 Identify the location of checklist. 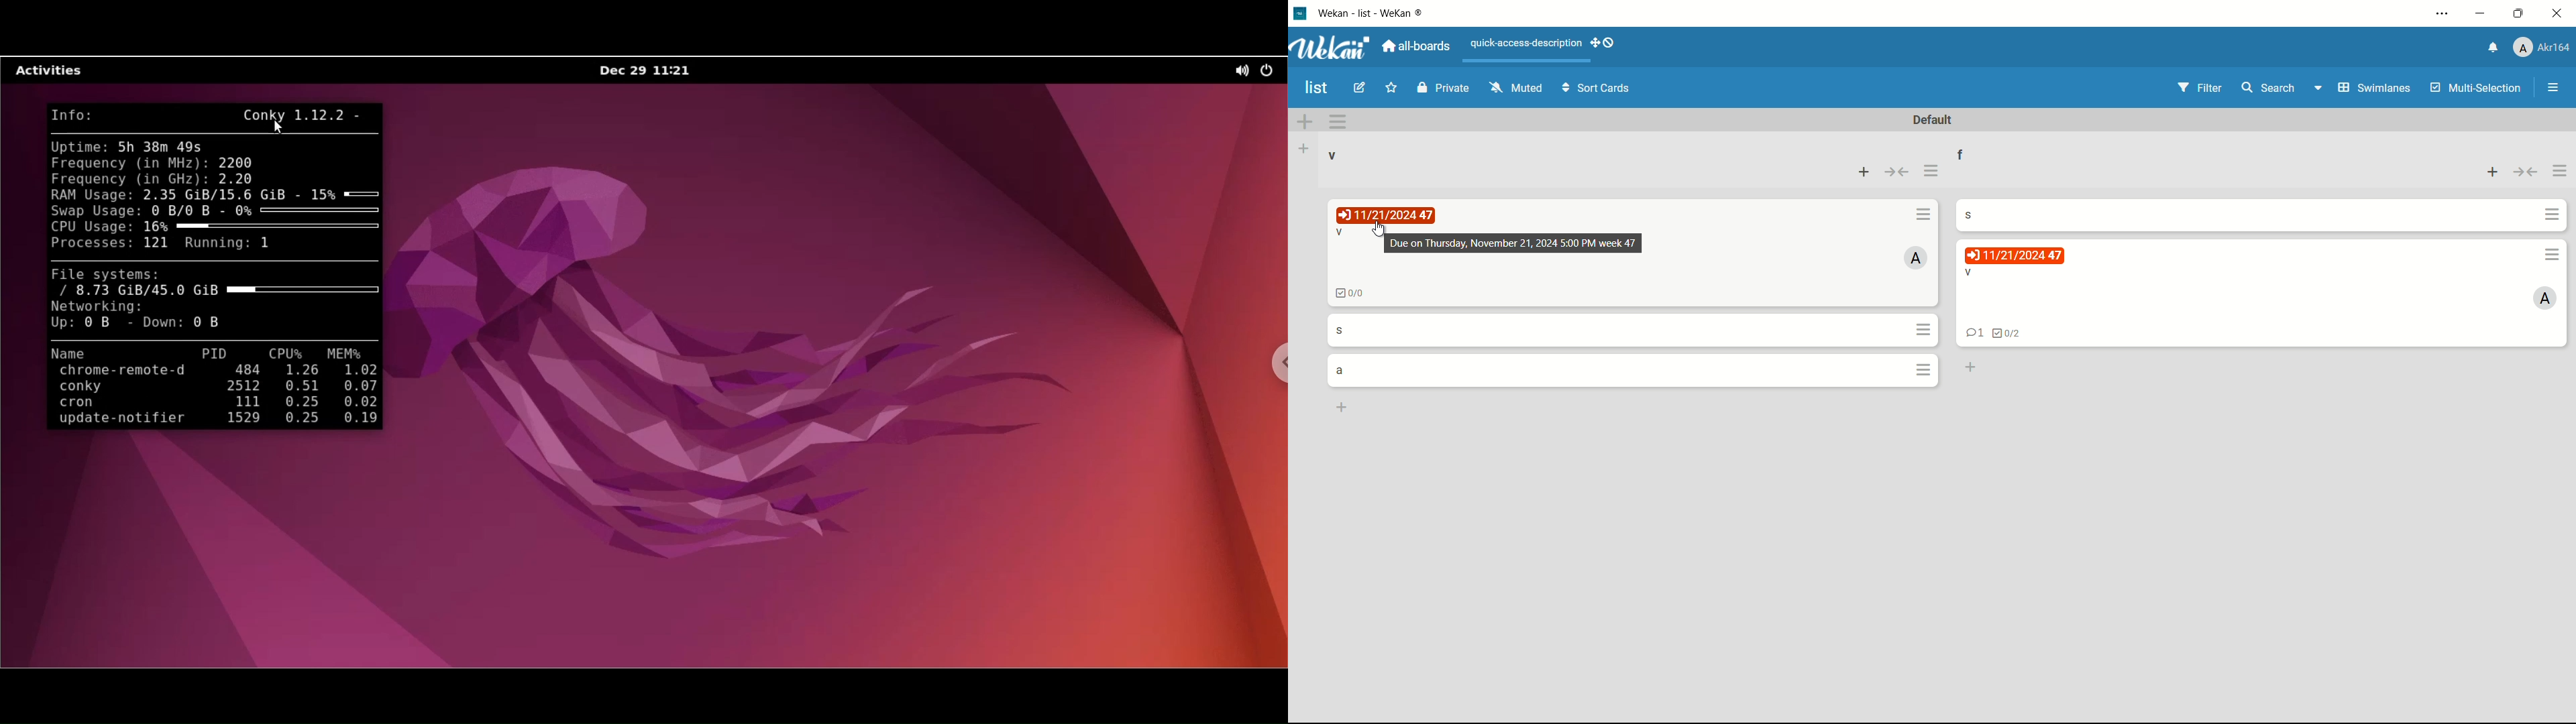
(2007, 334).